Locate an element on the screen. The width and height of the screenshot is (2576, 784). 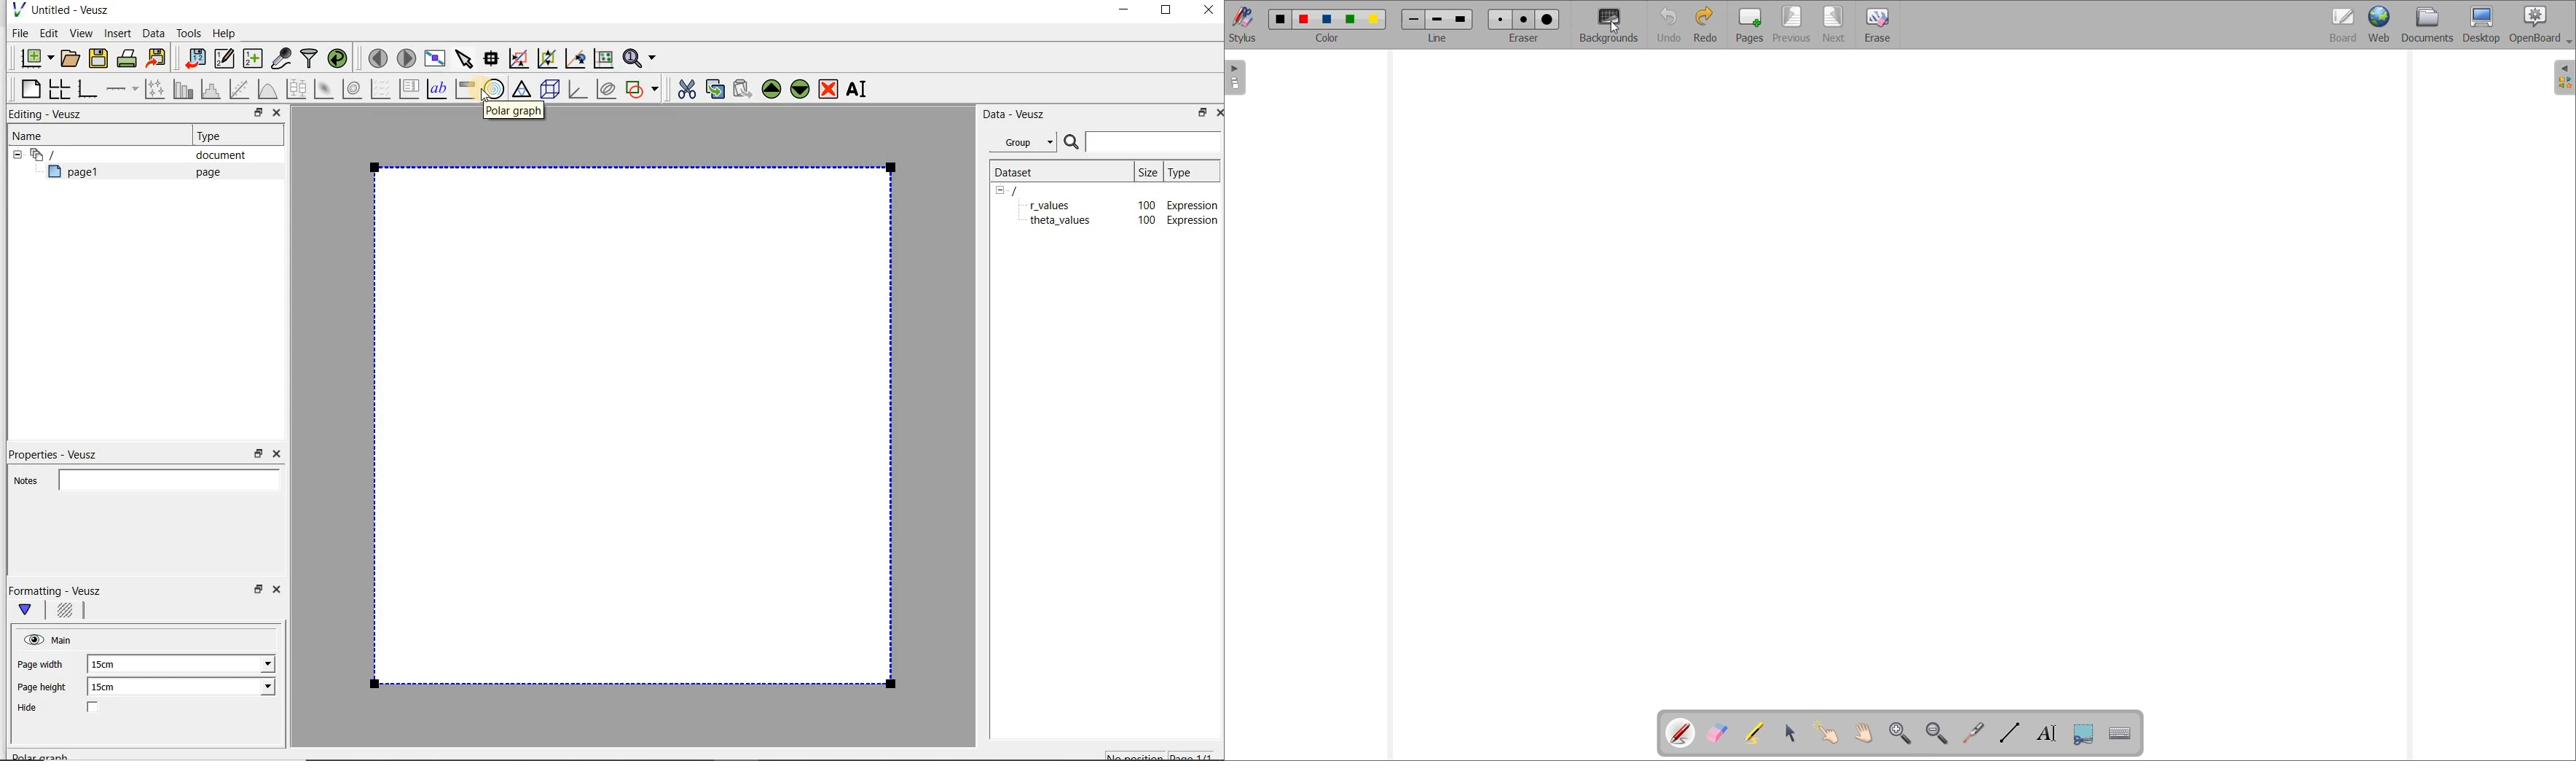
add an axis to a plot is located at coordinates (123, 89).